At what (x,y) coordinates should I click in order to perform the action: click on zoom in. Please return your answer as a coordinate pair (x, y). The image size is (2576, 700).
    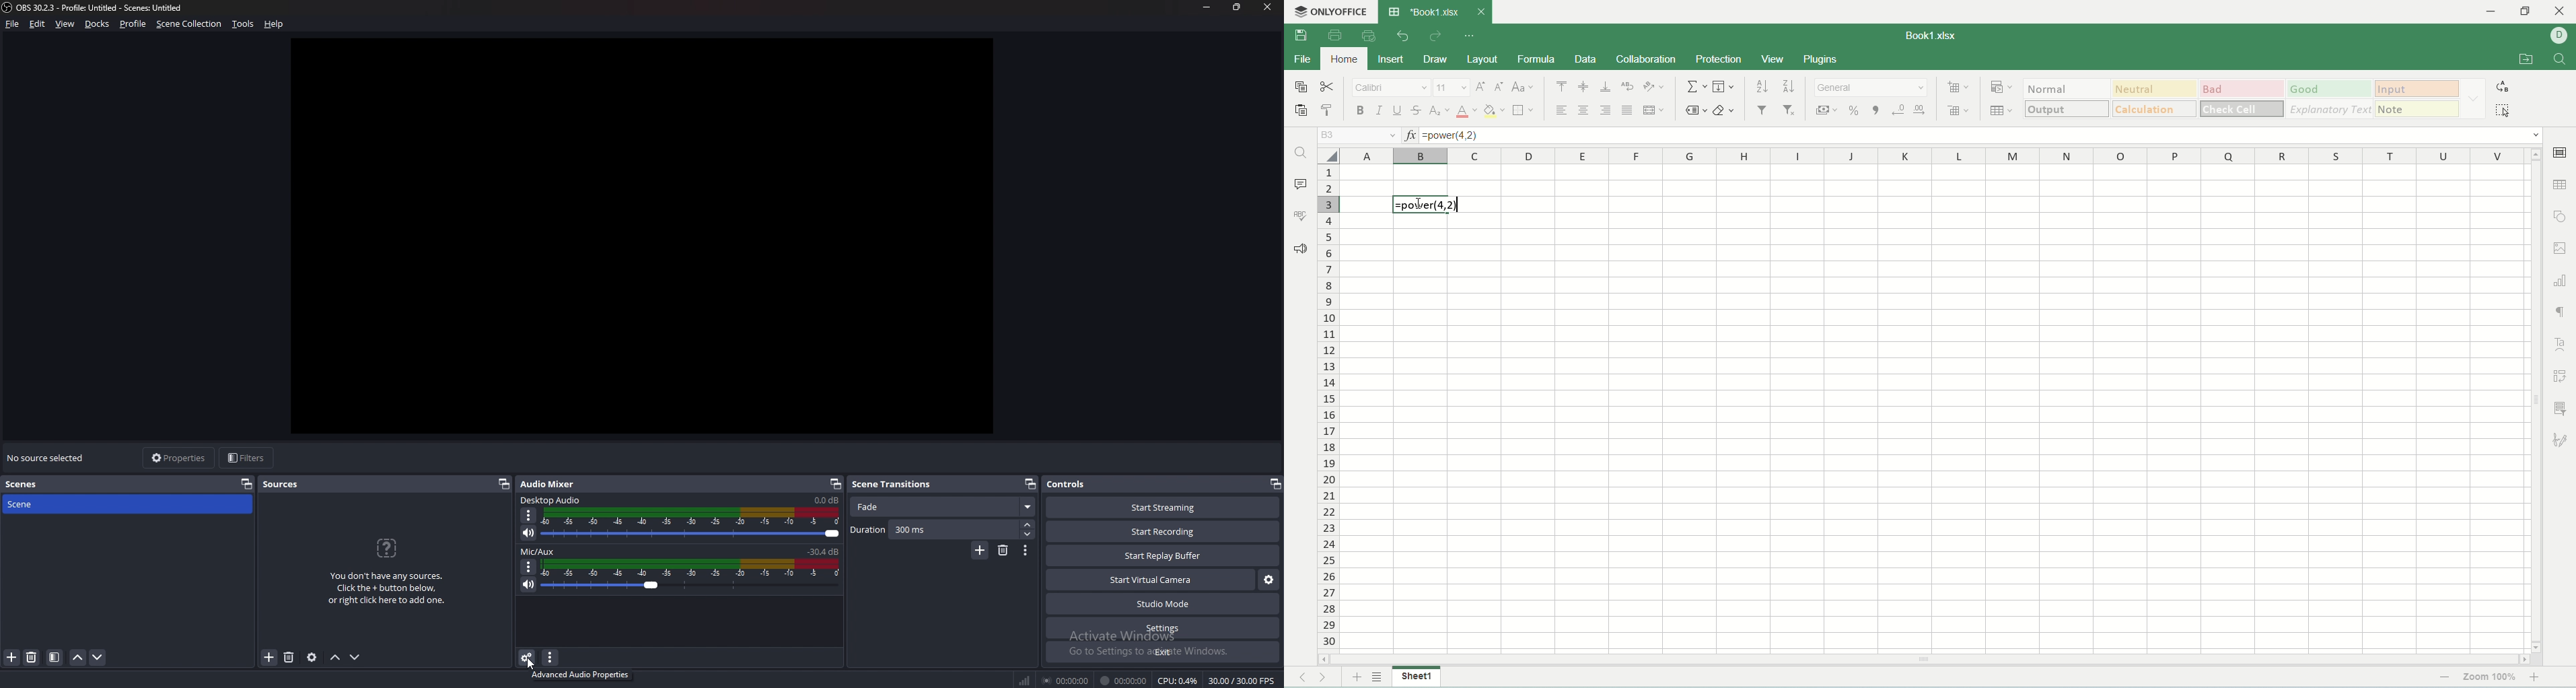
    Looking at the image, I should click on (2536, 677).